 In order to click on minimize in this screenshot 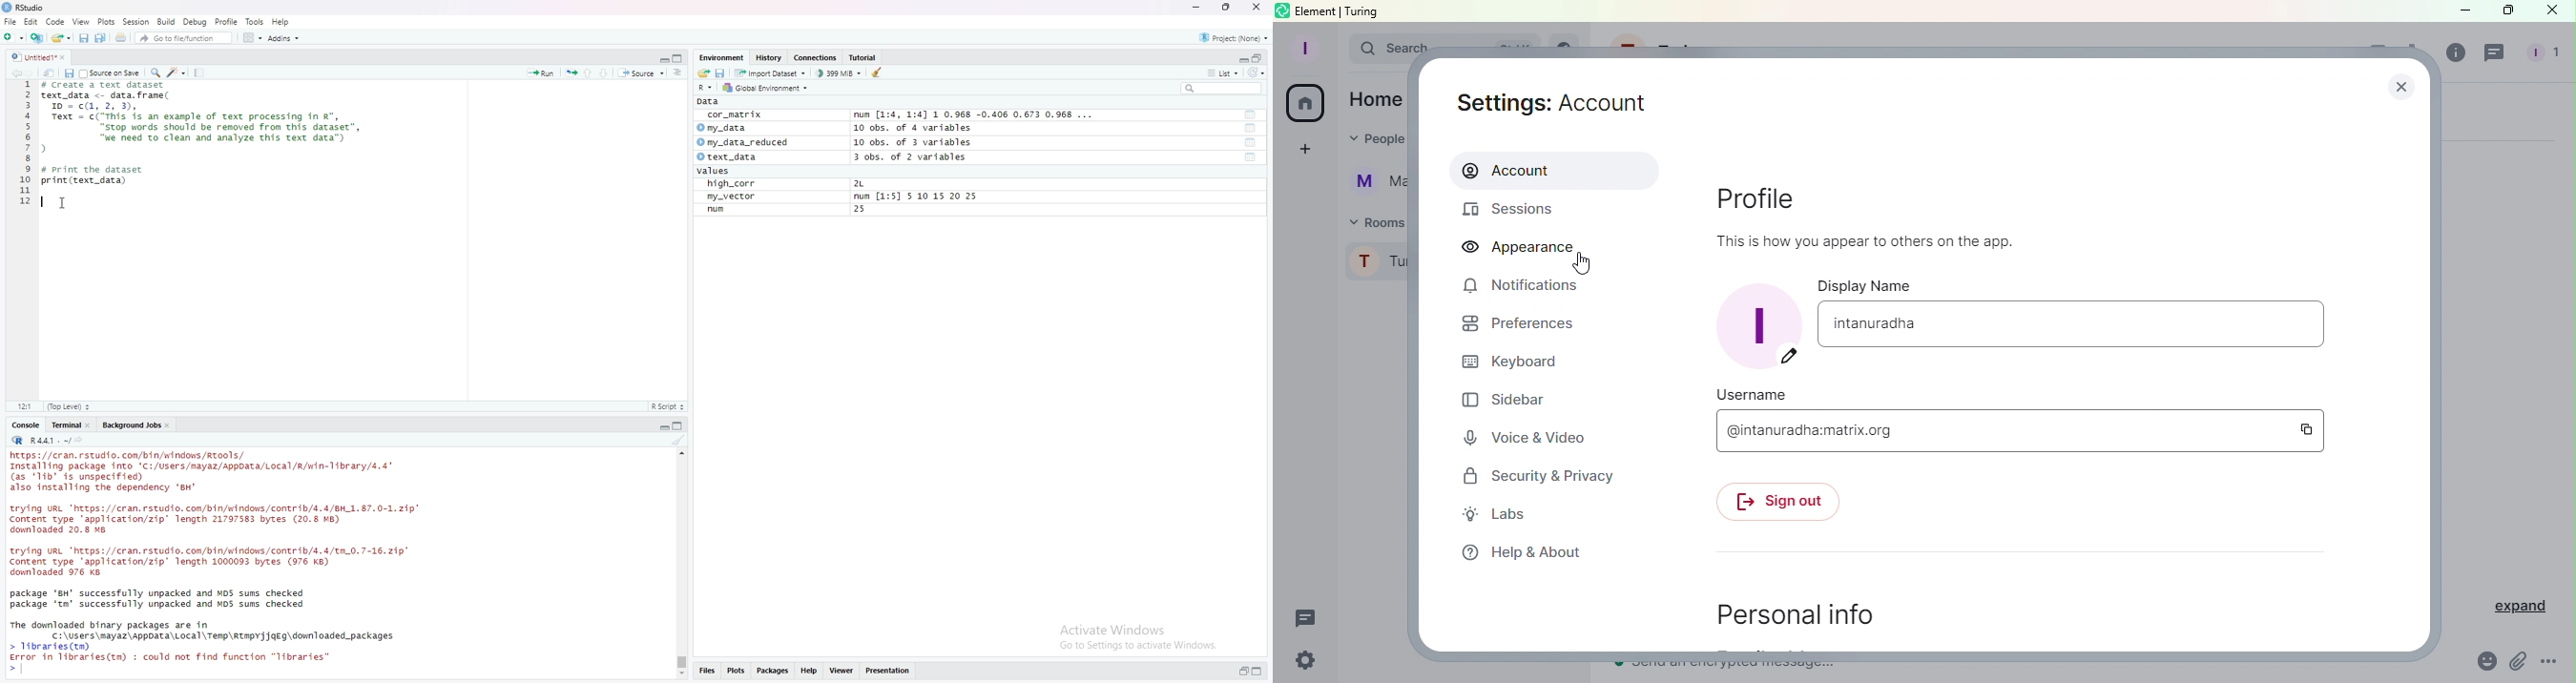, I will do `click(1196, 7)`.